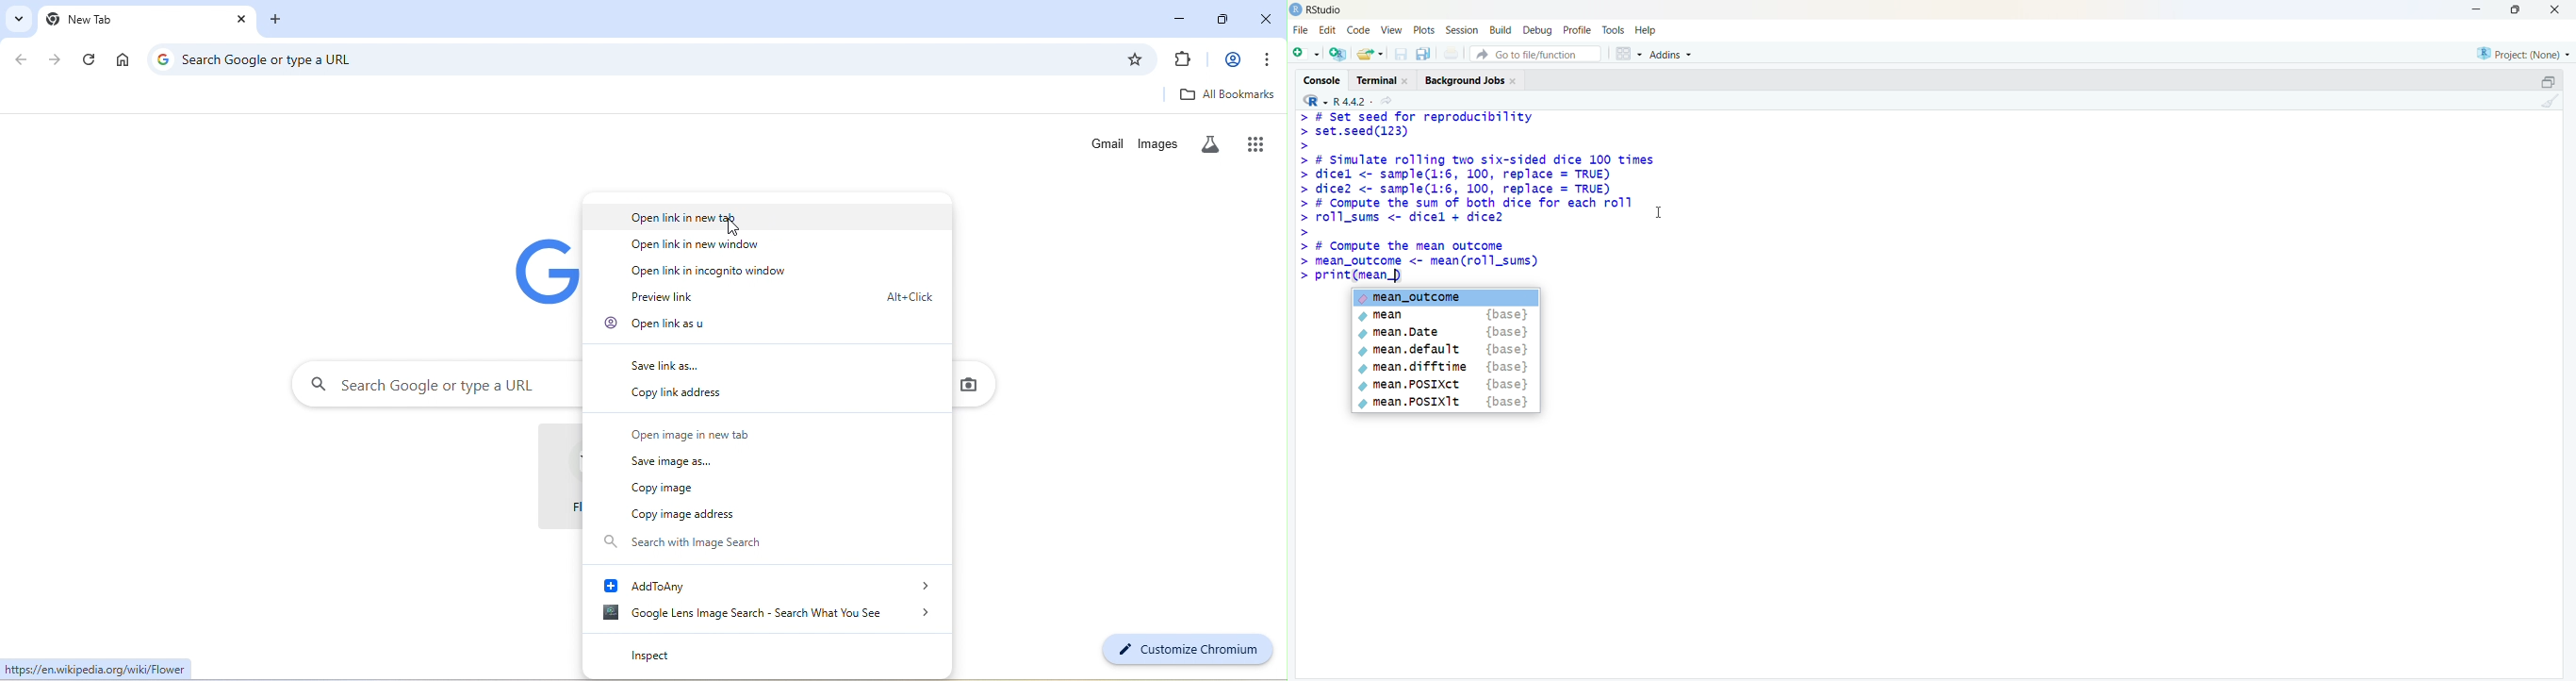 The image size is (2576, 700). What do you see at coordinates (2478, 8) in the screenshot?
I see `minimise` at bounding box center [2478, 8].